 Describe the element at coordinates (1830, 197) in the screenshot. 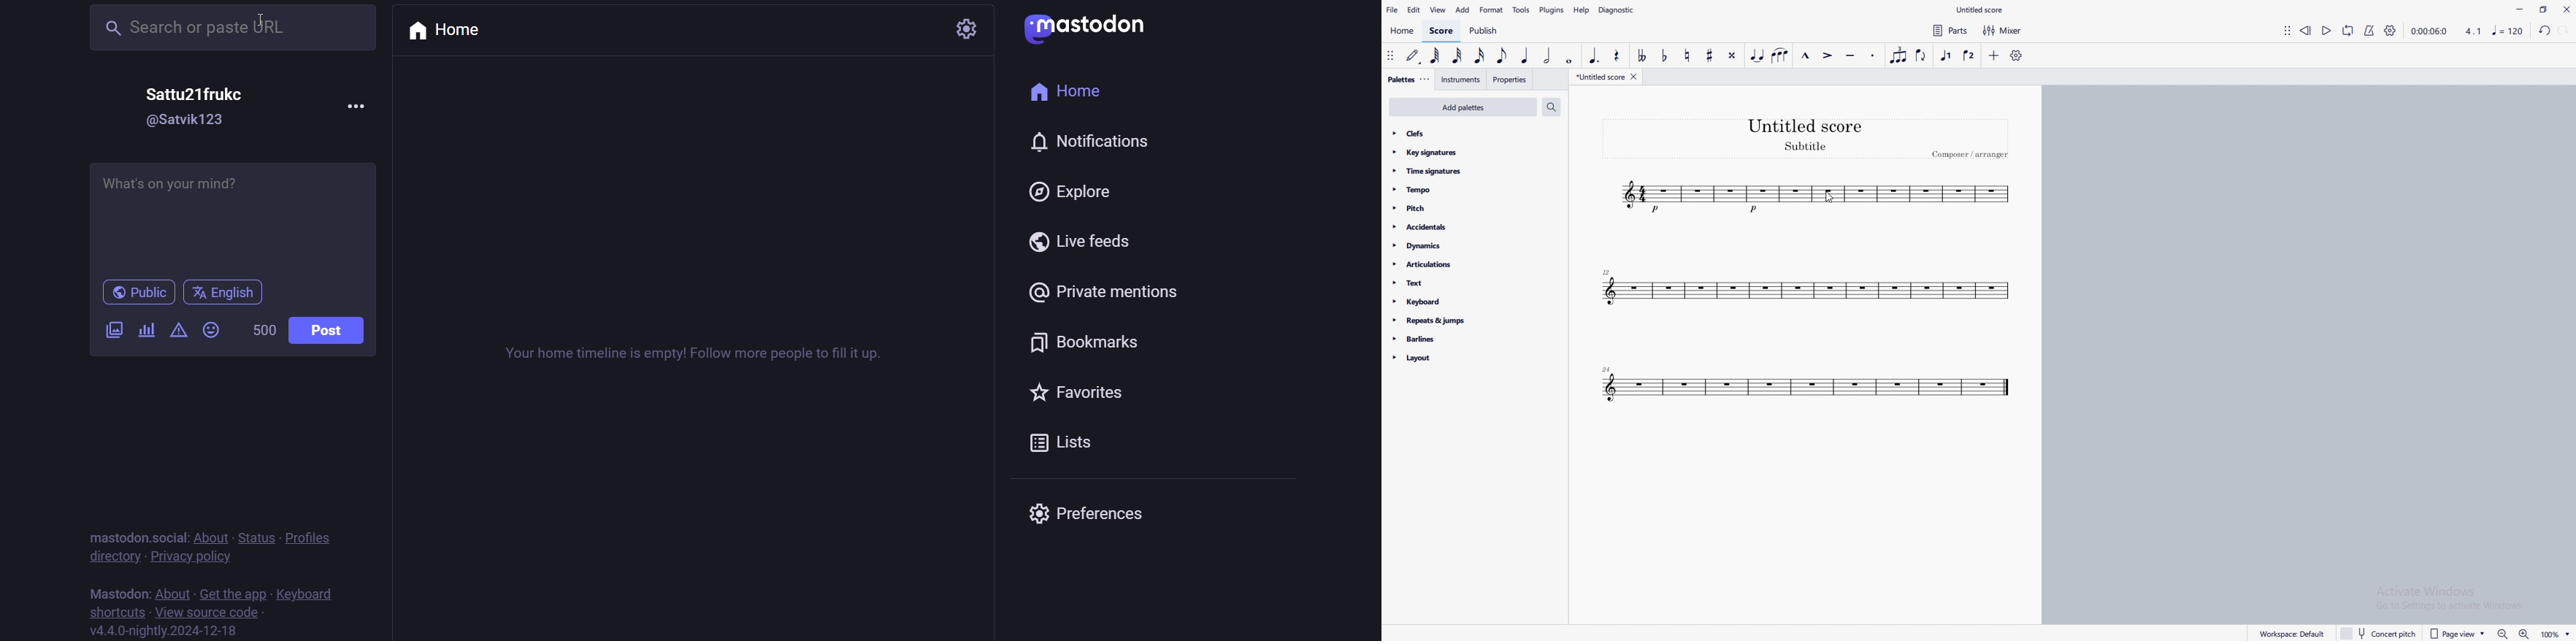

I see `cursor` at that location.